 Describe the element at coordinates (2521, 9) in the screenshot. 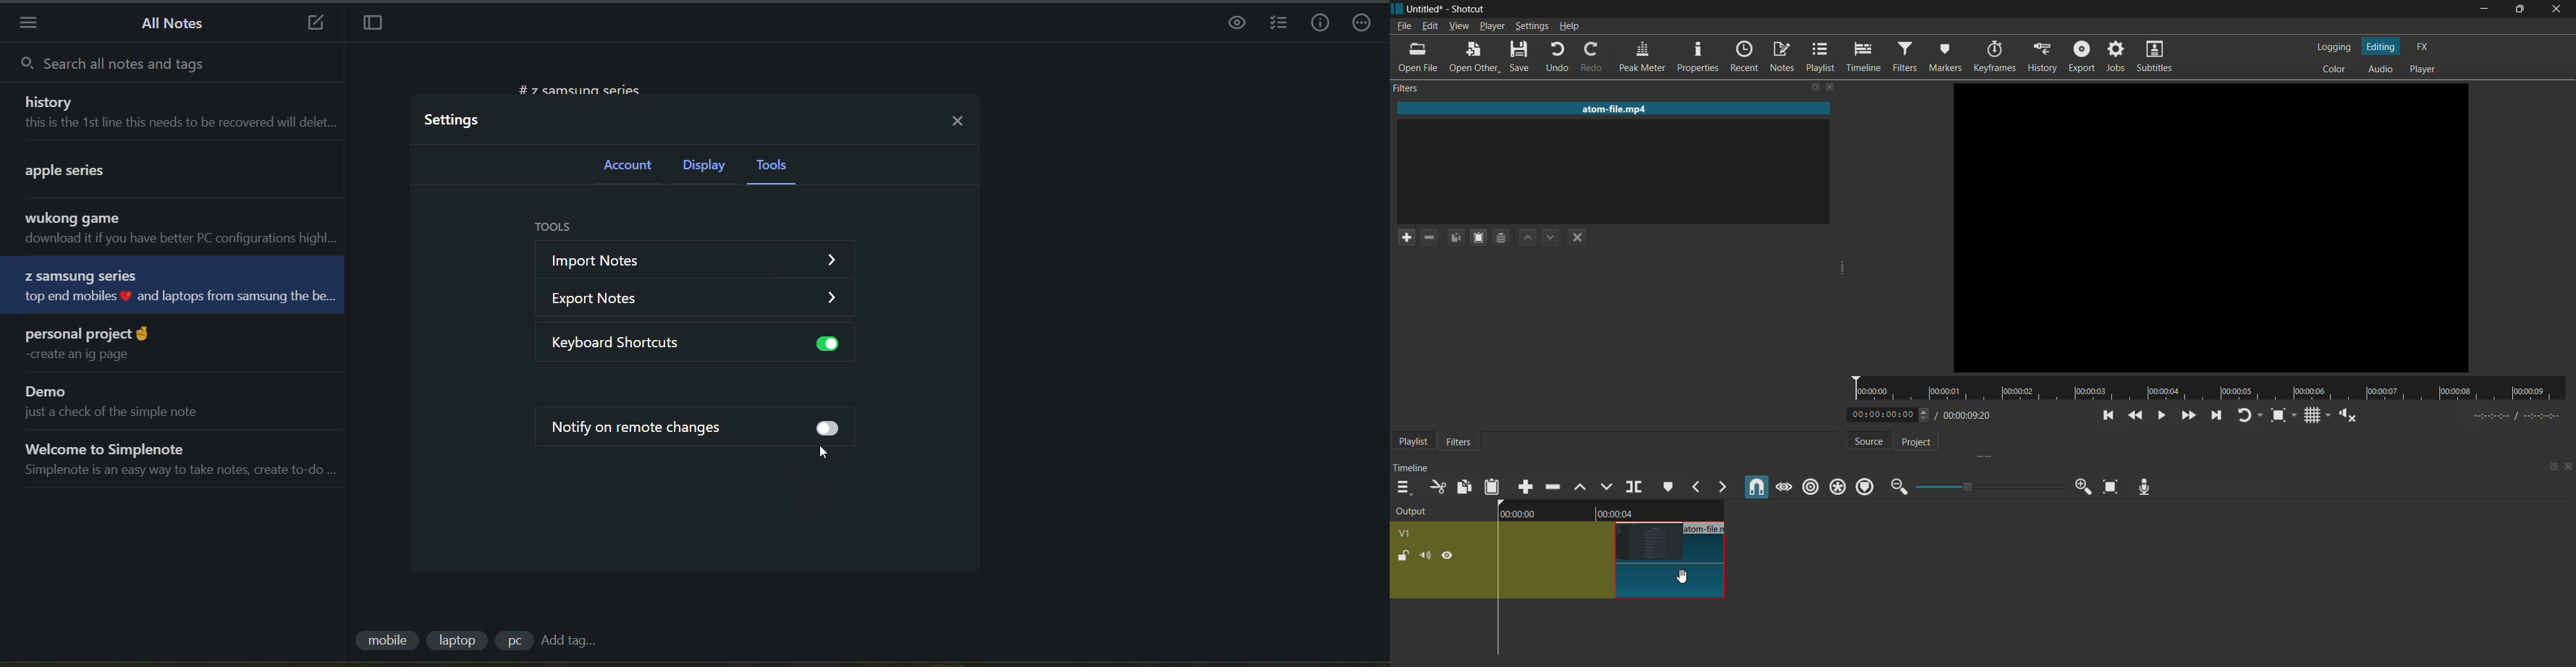

I see `maximize` at that location.